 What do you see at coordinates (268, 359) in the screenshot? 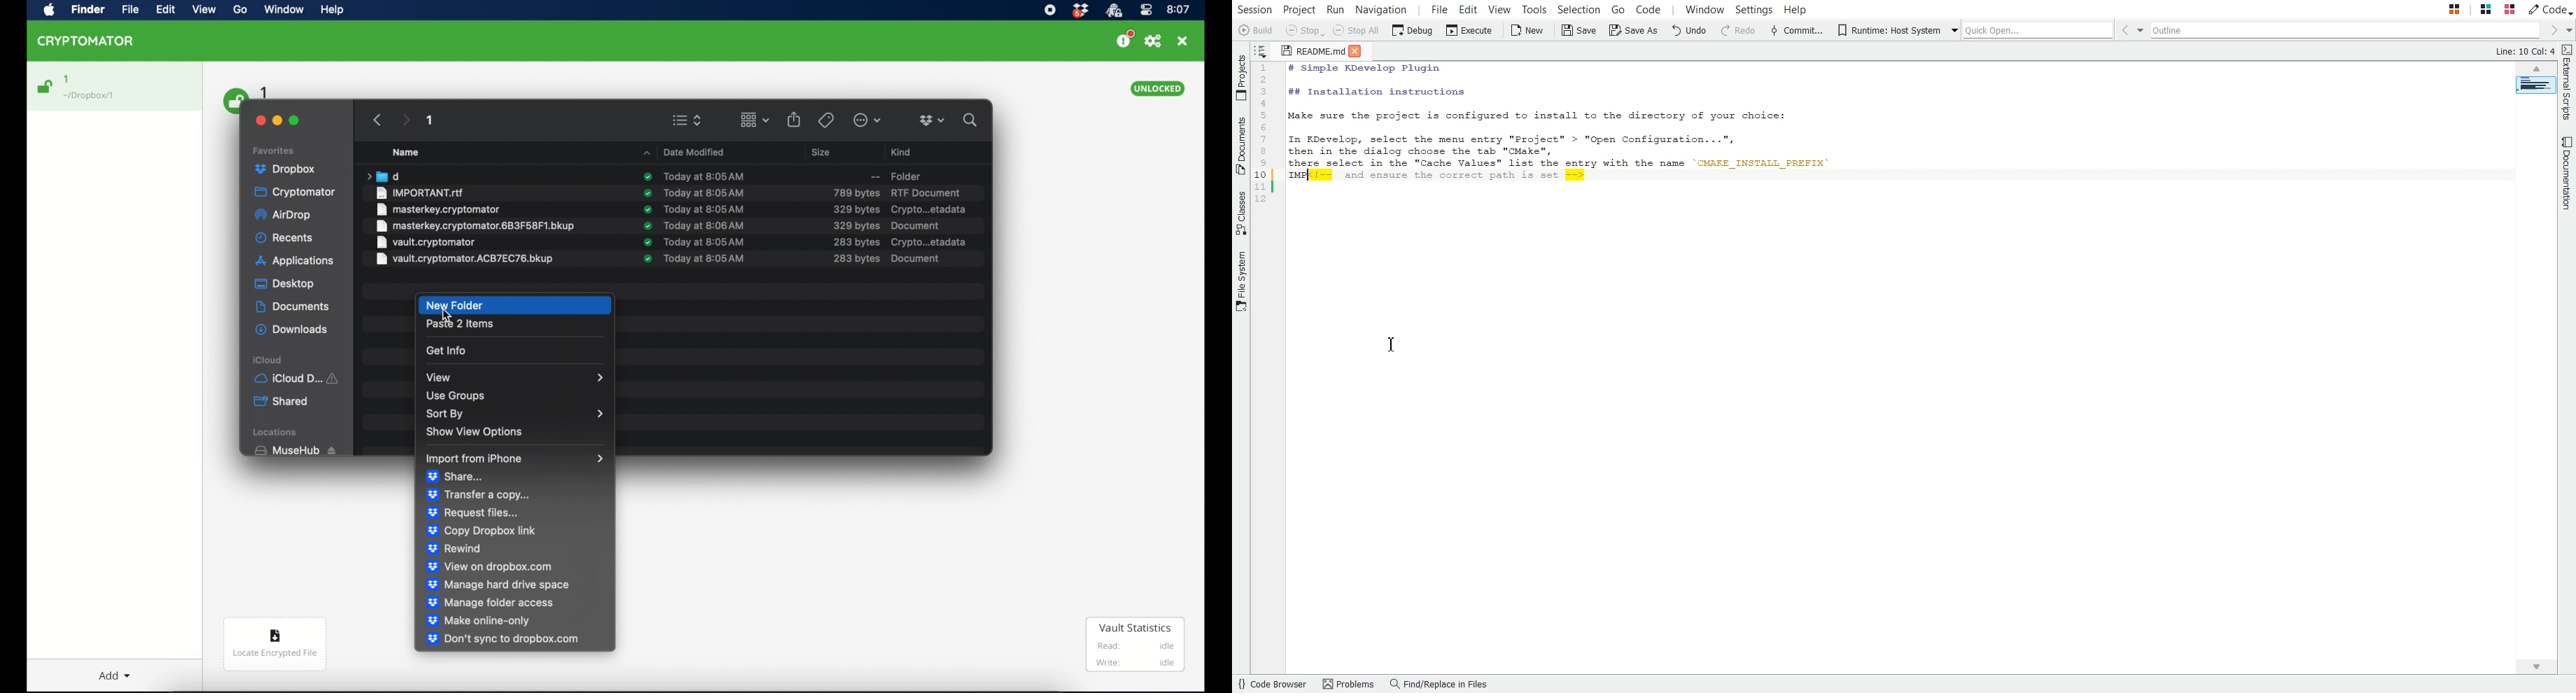
I see `icloud` at bounding box center [268, 359].